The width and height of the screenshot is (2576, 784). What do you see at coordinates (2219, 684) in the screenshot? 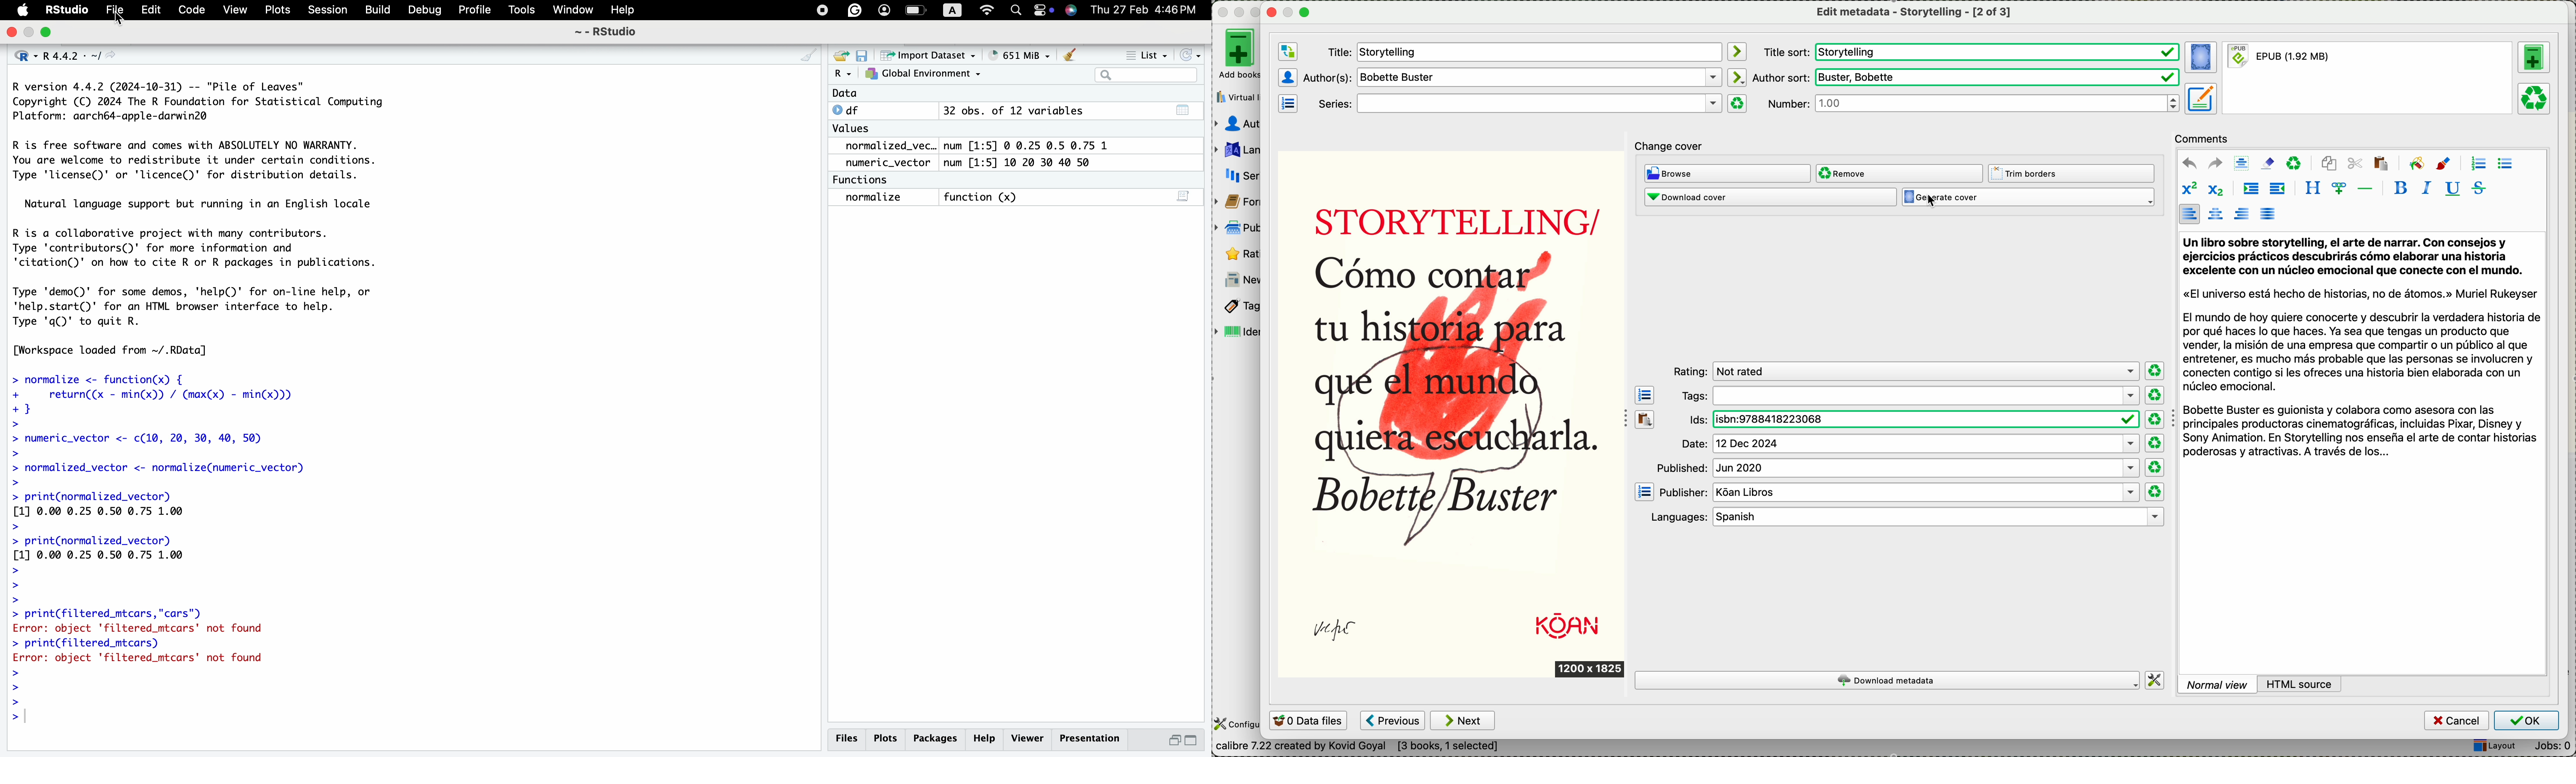
I see `normal view` at bounding box center [2219, 684].